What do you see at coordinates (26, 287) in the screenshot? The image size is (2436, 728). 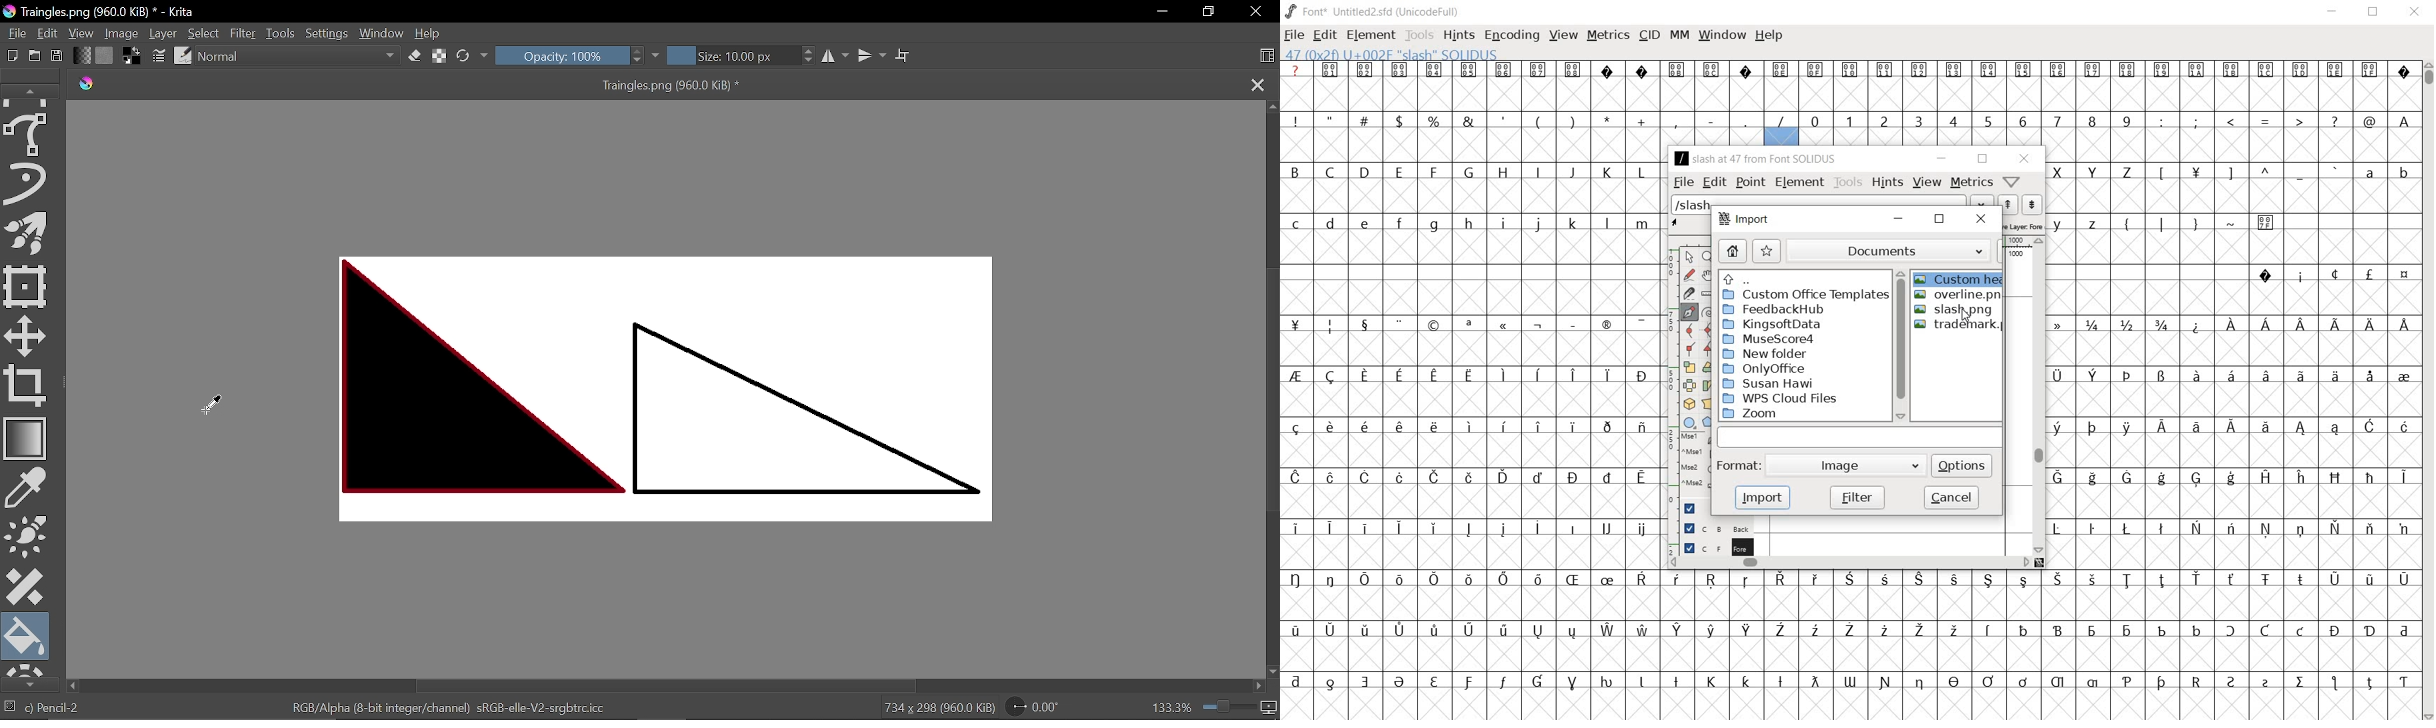 I see `Transform a layer` at bounding box center [26, 287].